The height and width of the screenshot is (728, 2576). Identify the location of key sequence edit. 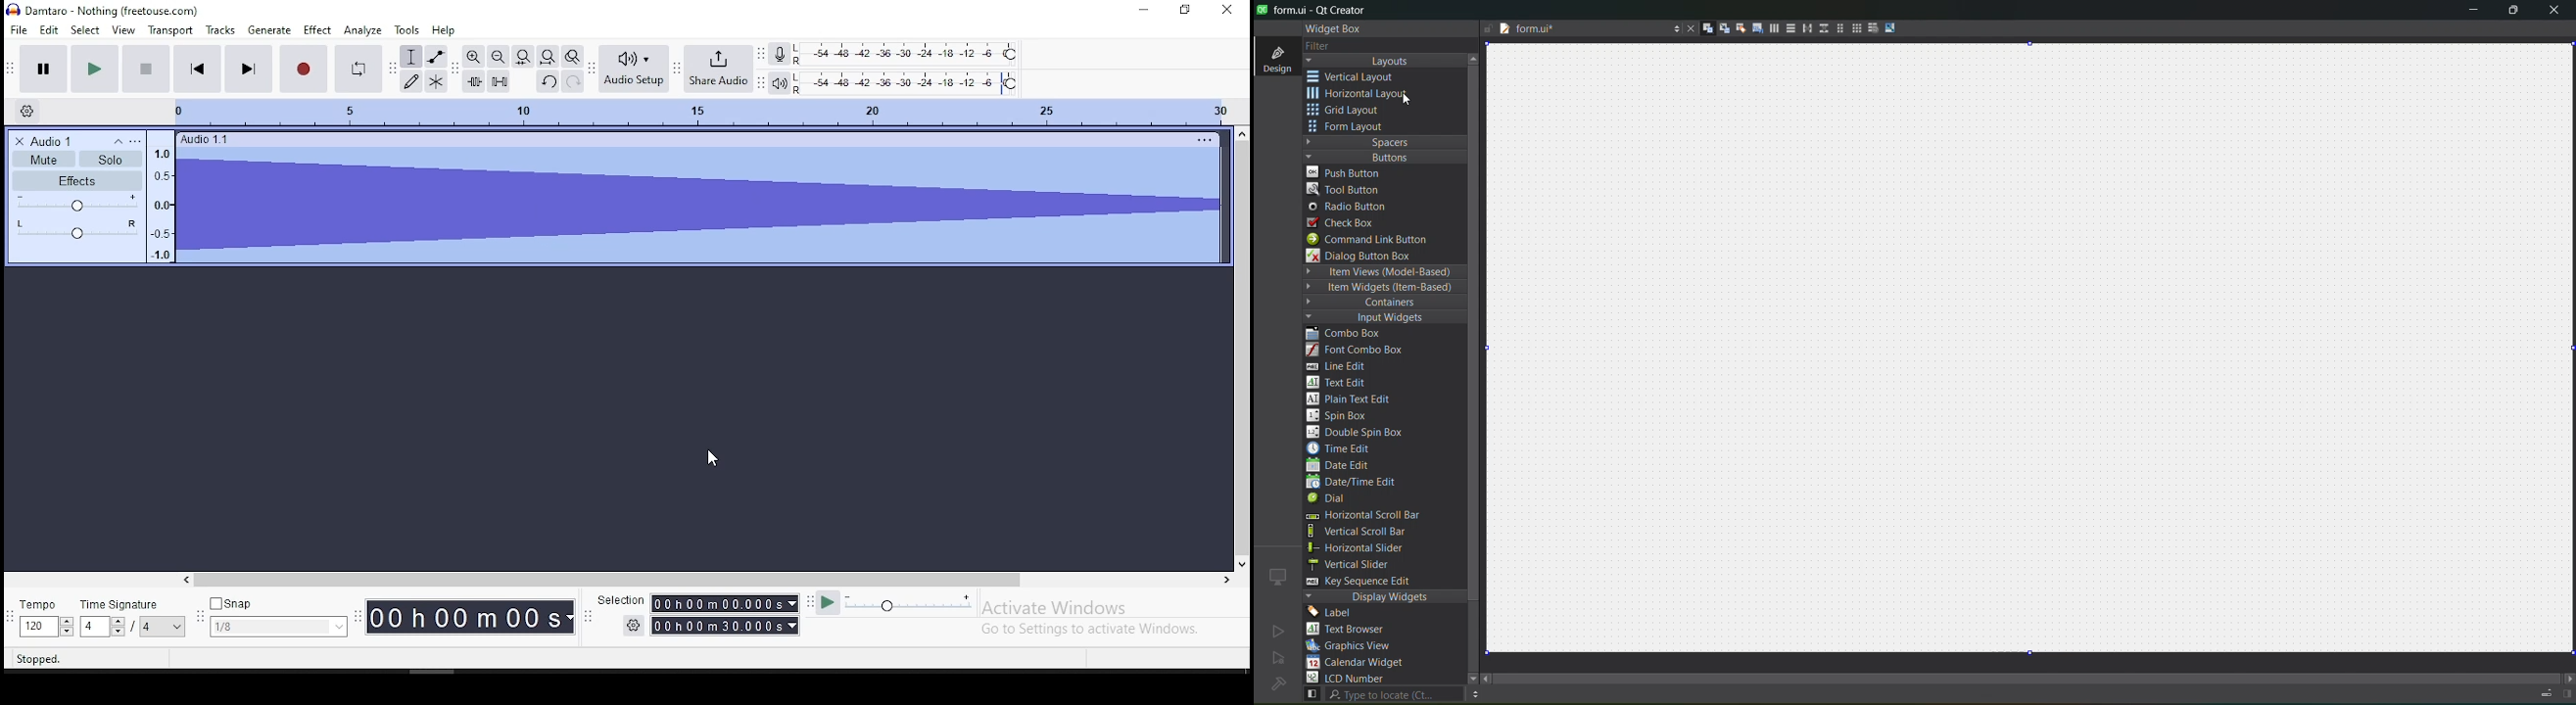
(1368, 582).